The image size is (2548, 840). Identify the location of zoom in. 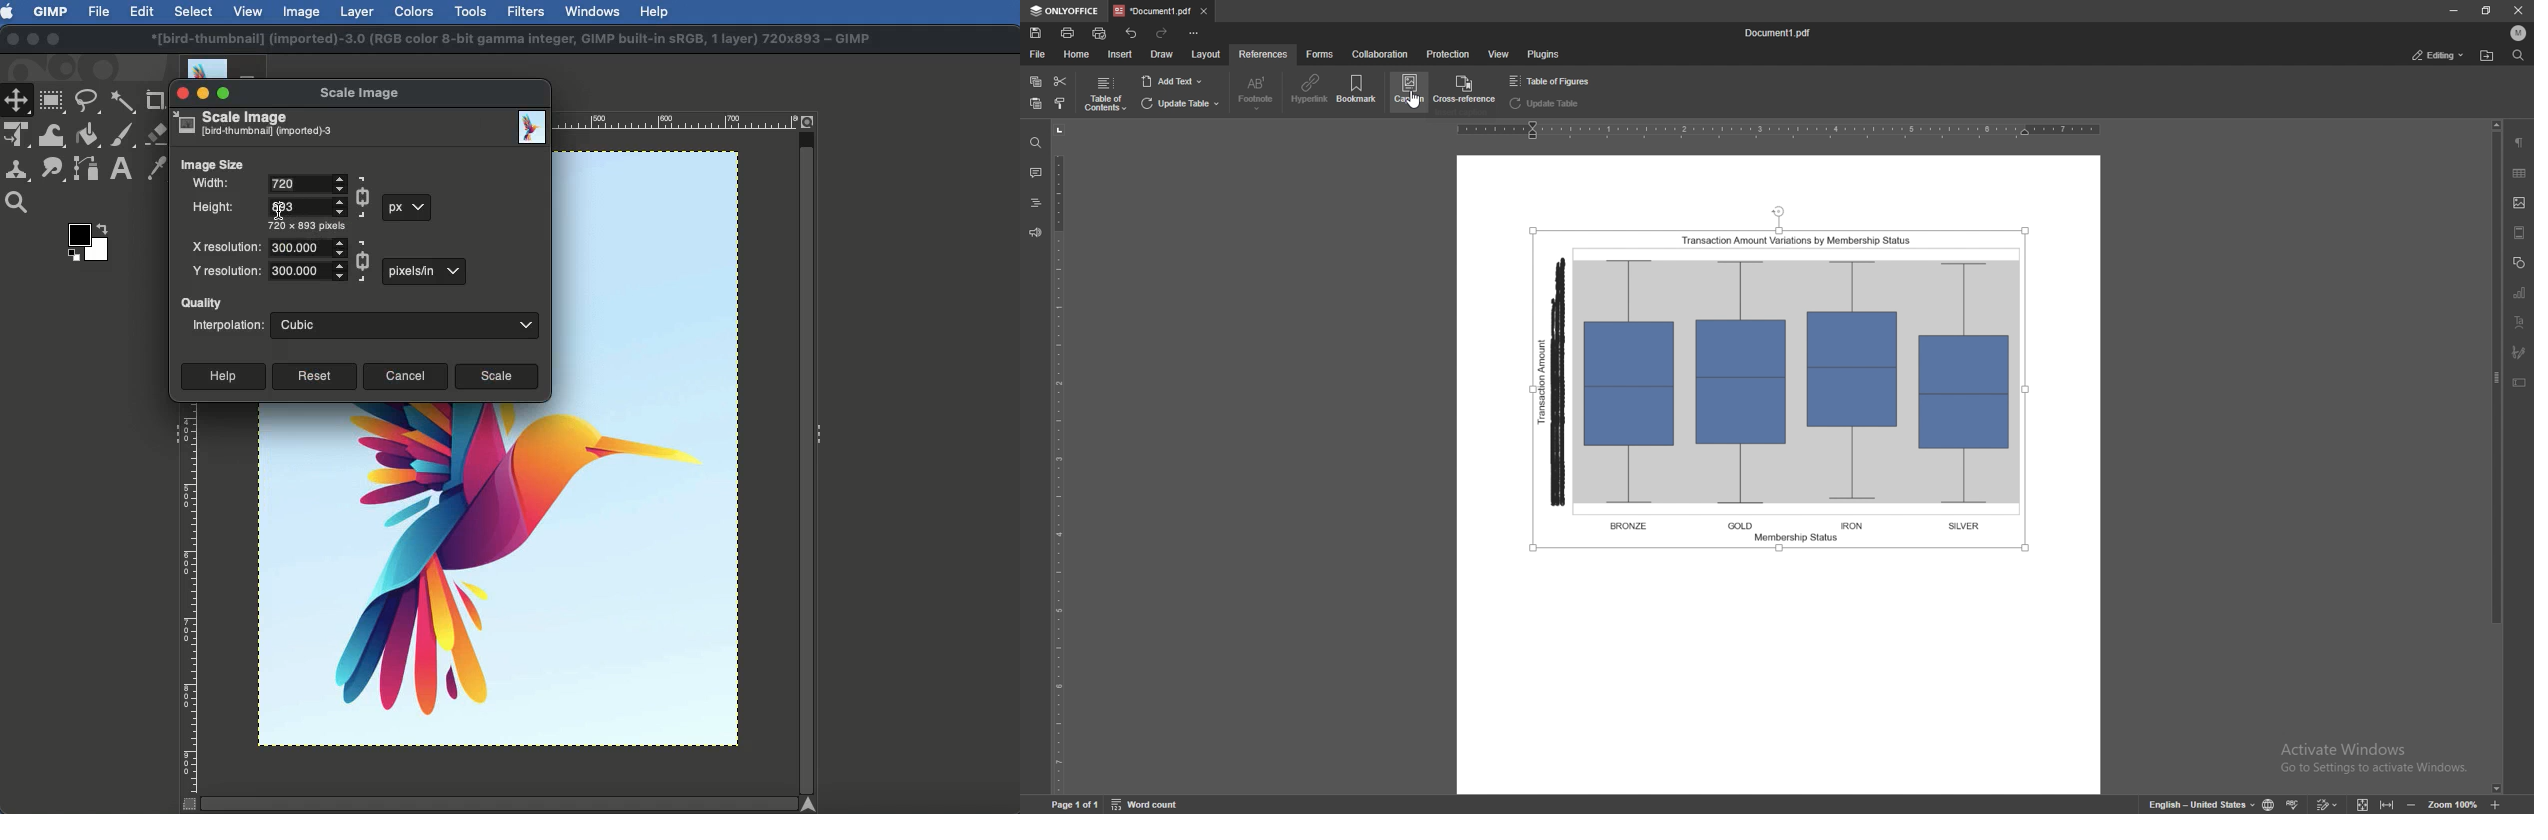
(2495, 803).